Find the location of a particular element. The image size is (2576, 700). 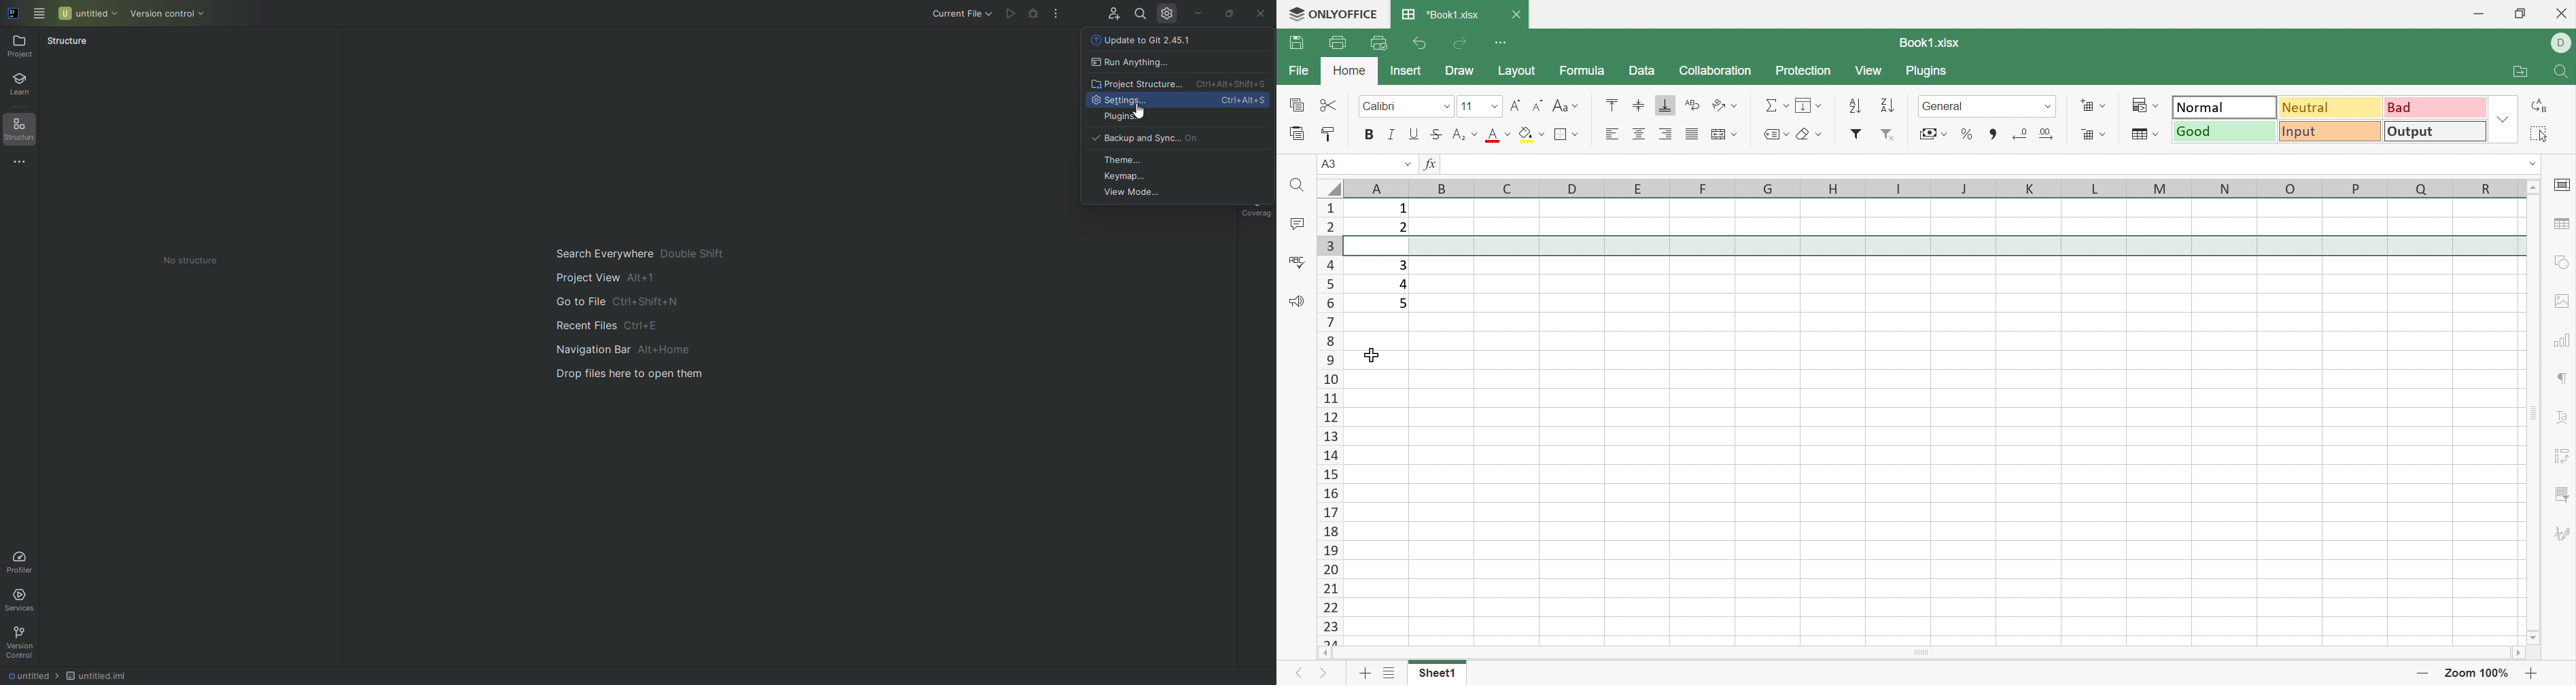

Scroll Left is located at coordinates (1326, 652).